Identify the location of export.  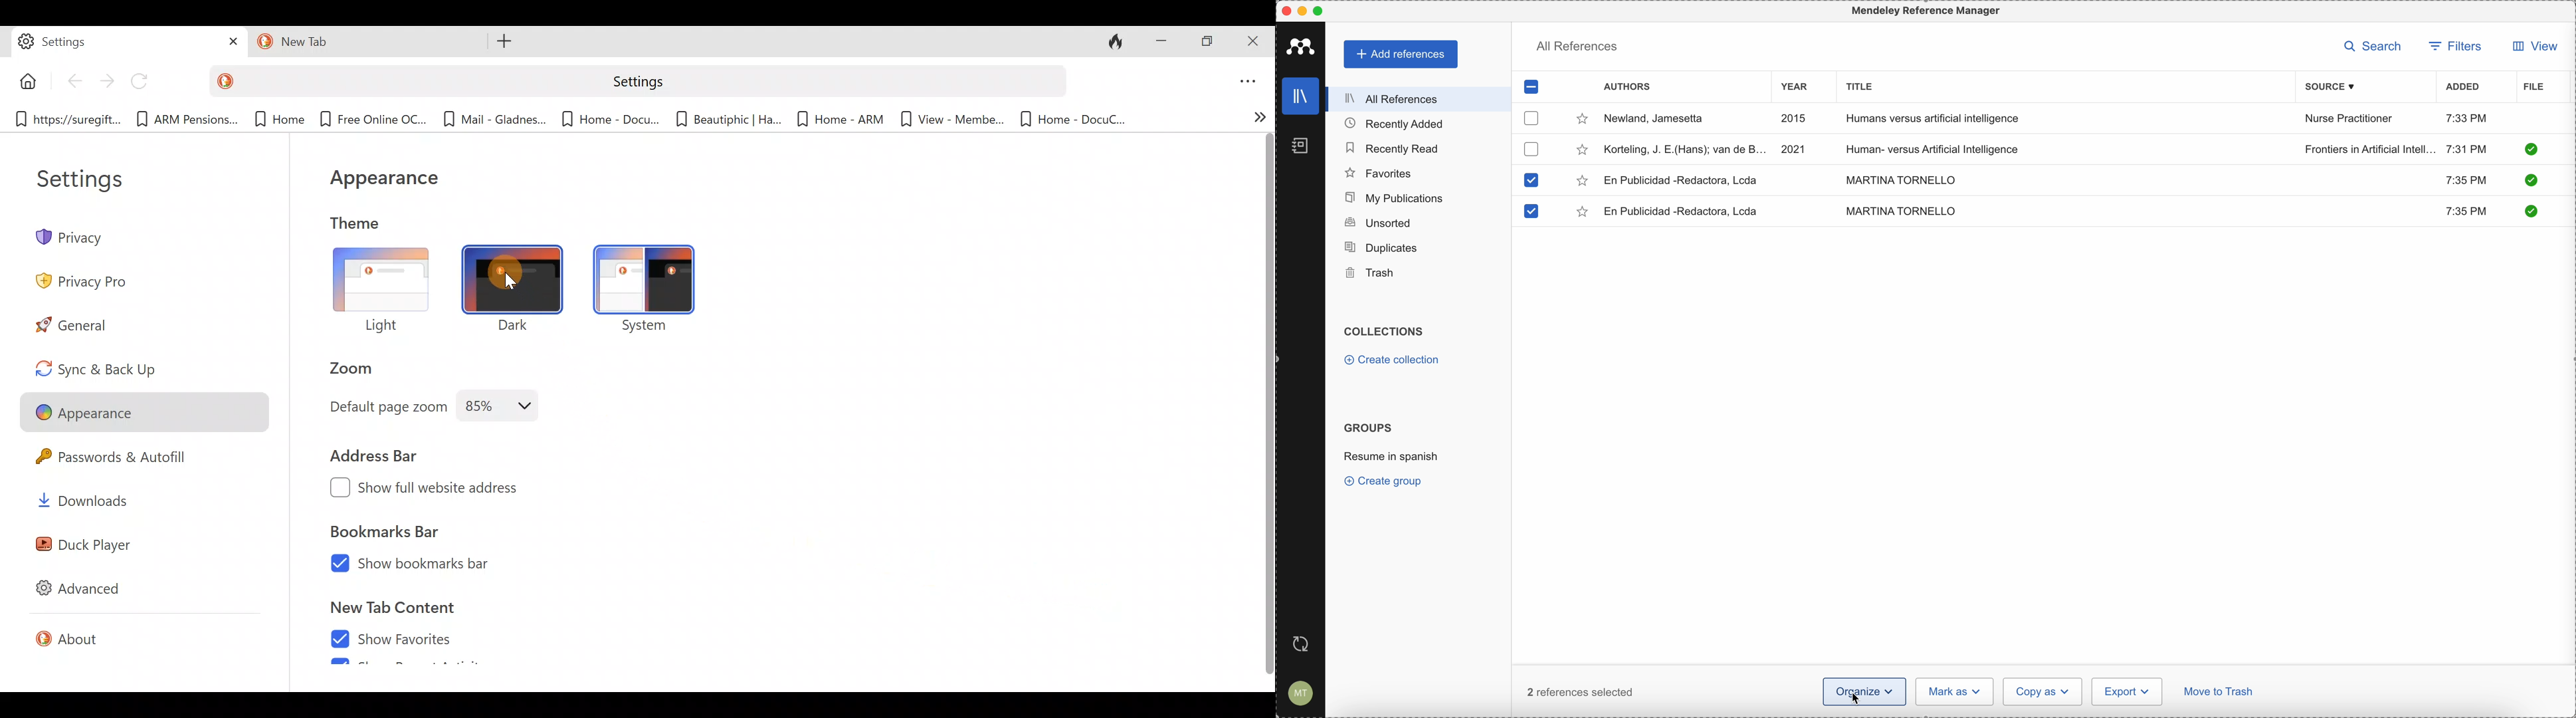
(2127, 691).